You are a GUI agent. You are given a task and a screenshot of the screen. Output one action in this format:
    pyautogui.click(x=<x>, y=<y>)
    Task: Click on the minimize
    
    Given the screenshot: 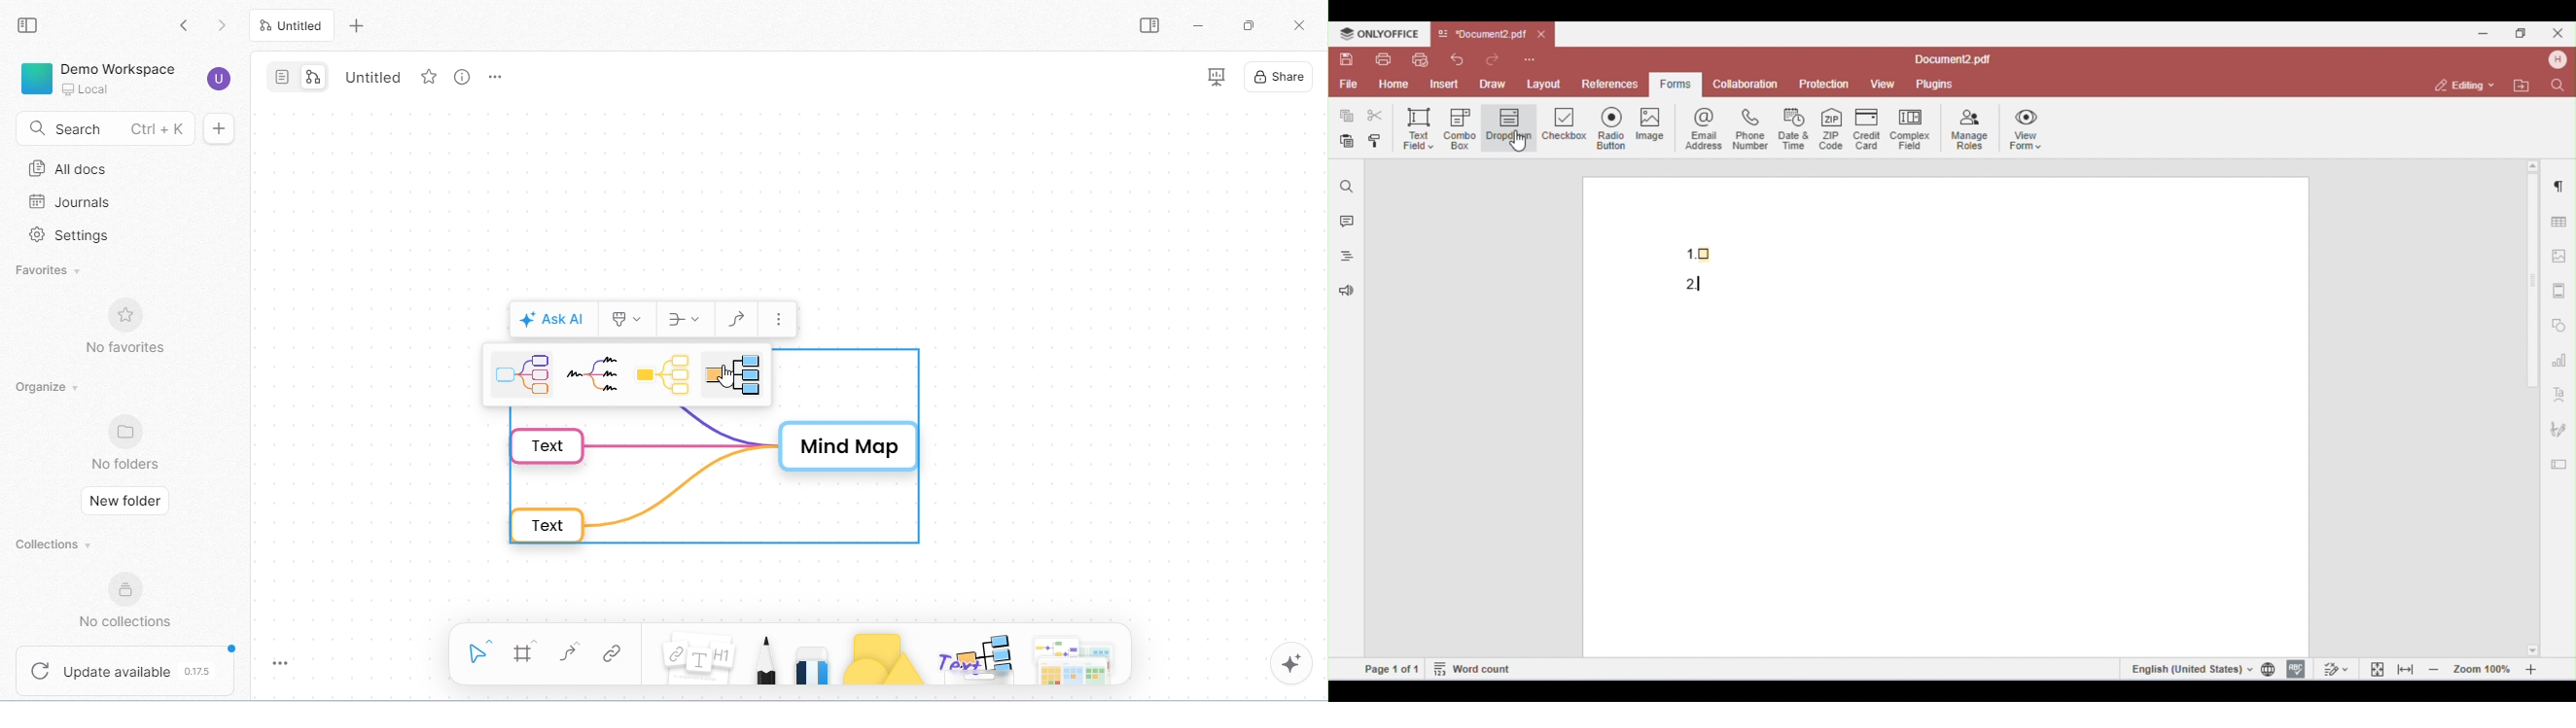 What is the action you would take?
    pyautogui.click(x=1203, y=27)
    